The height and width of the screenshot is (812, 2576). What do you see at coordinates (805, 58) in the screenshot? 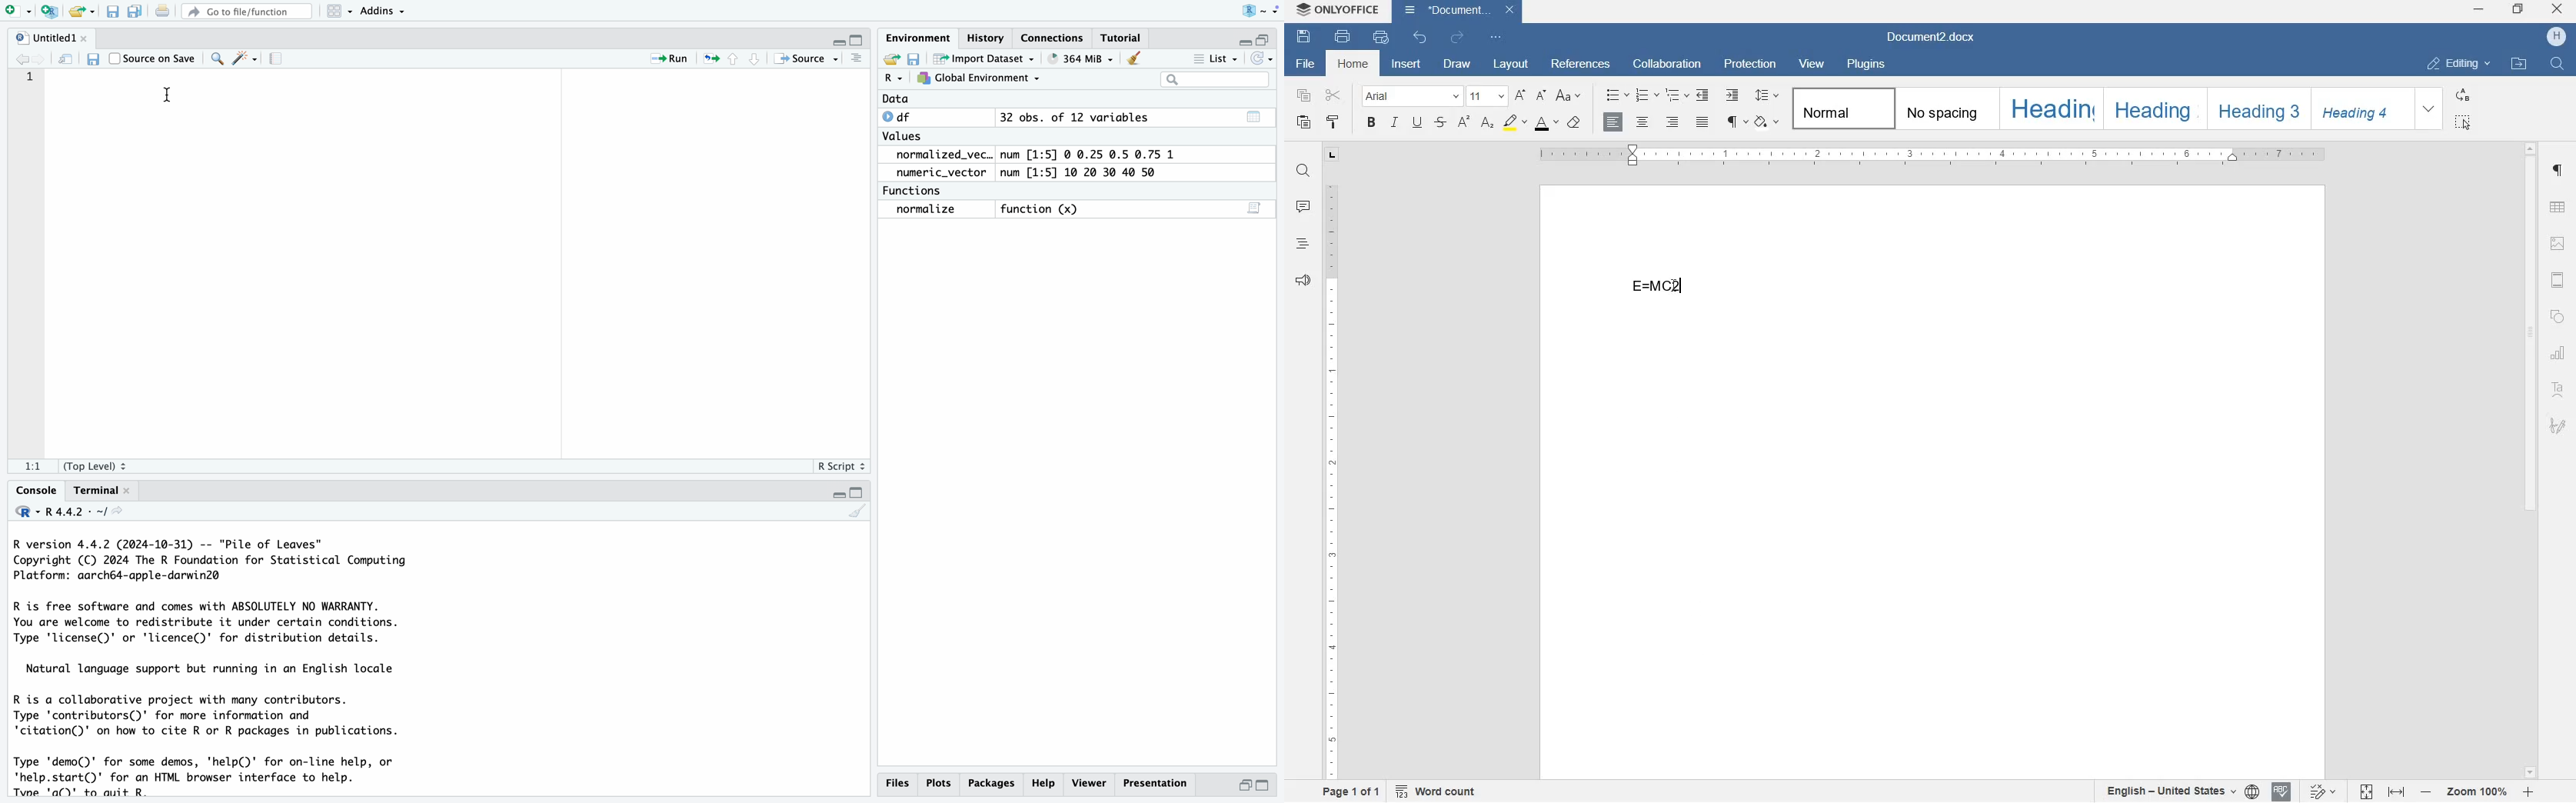
I see `Source` at bounding box center [805, 58].